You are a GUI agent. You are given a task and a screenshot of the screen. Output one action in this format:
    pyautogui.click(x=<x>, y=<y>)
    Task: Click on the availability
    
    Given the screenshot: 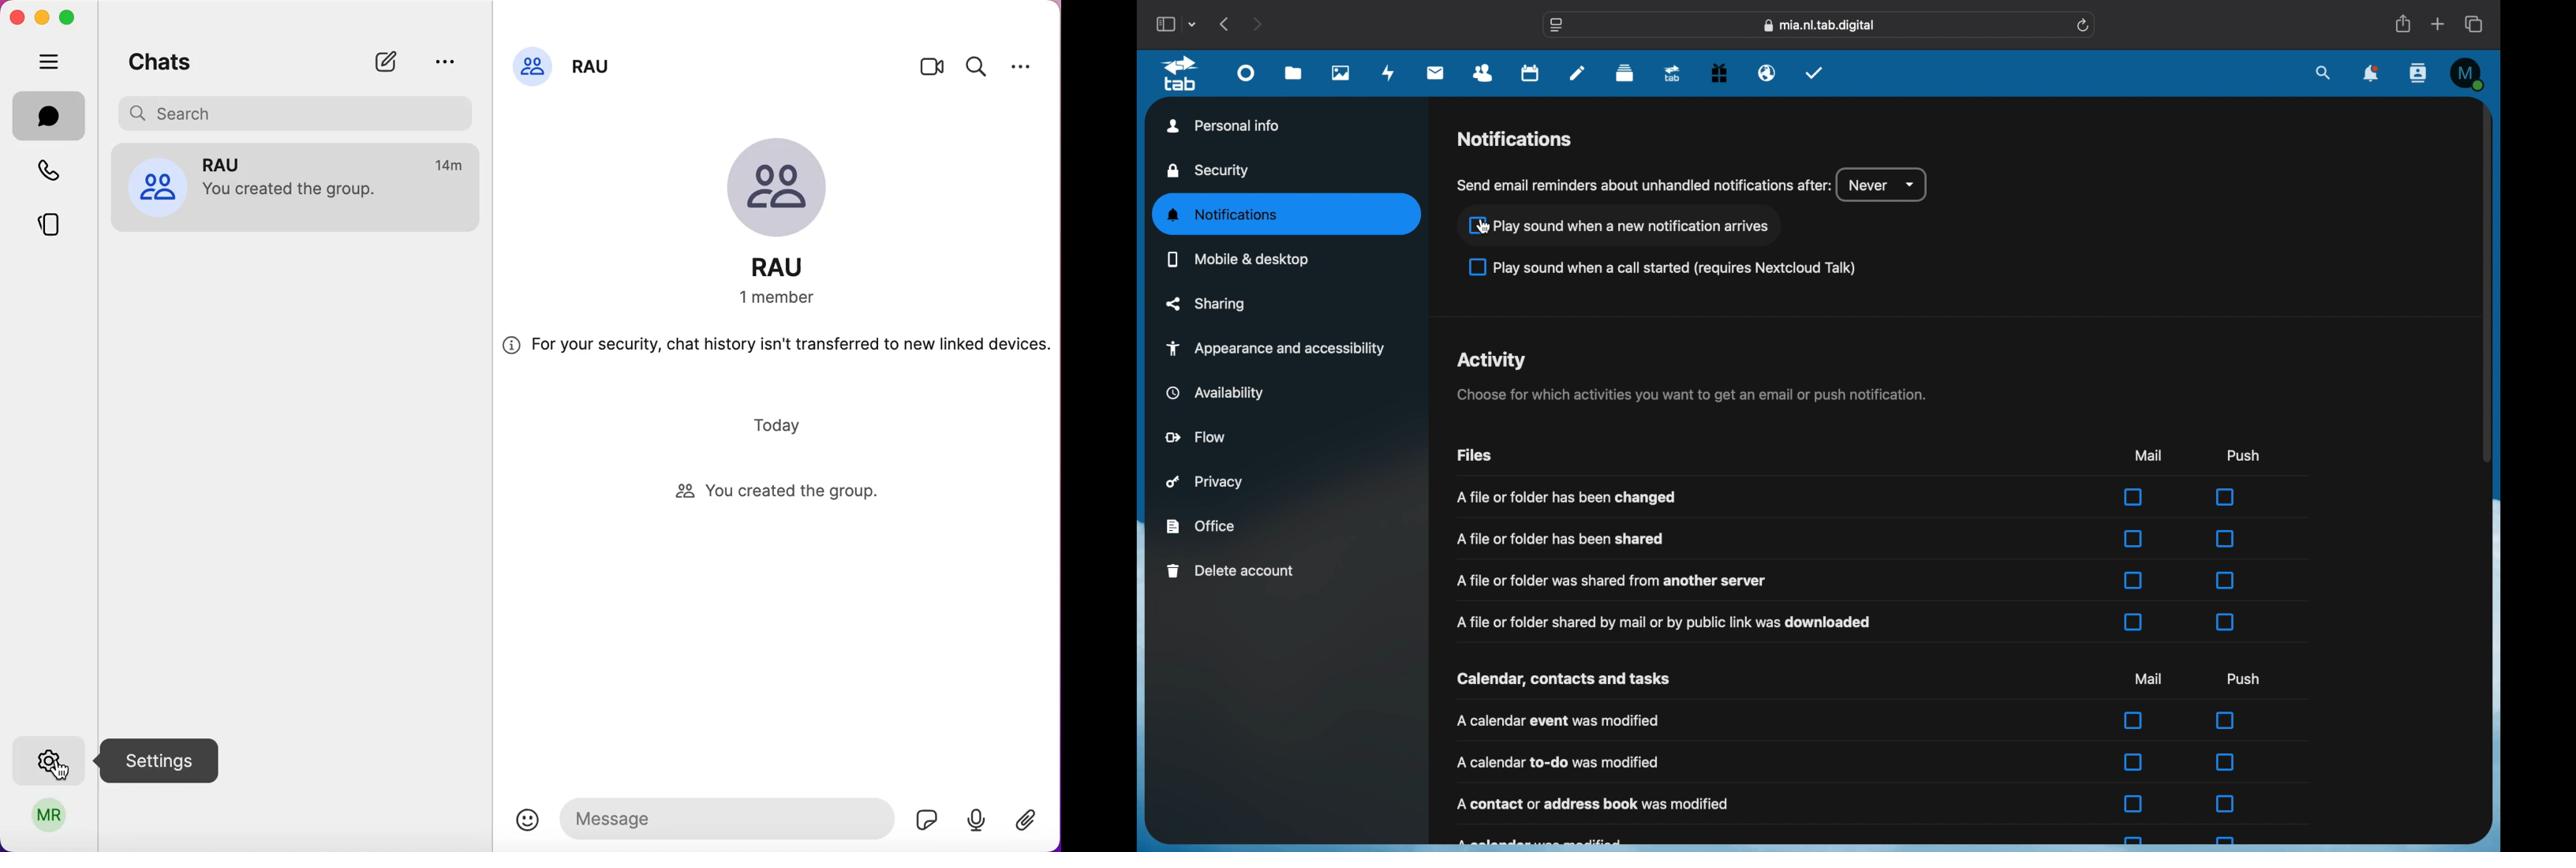 What is the action you would take?
    pyautogui.click(x=1214, y=393)
    